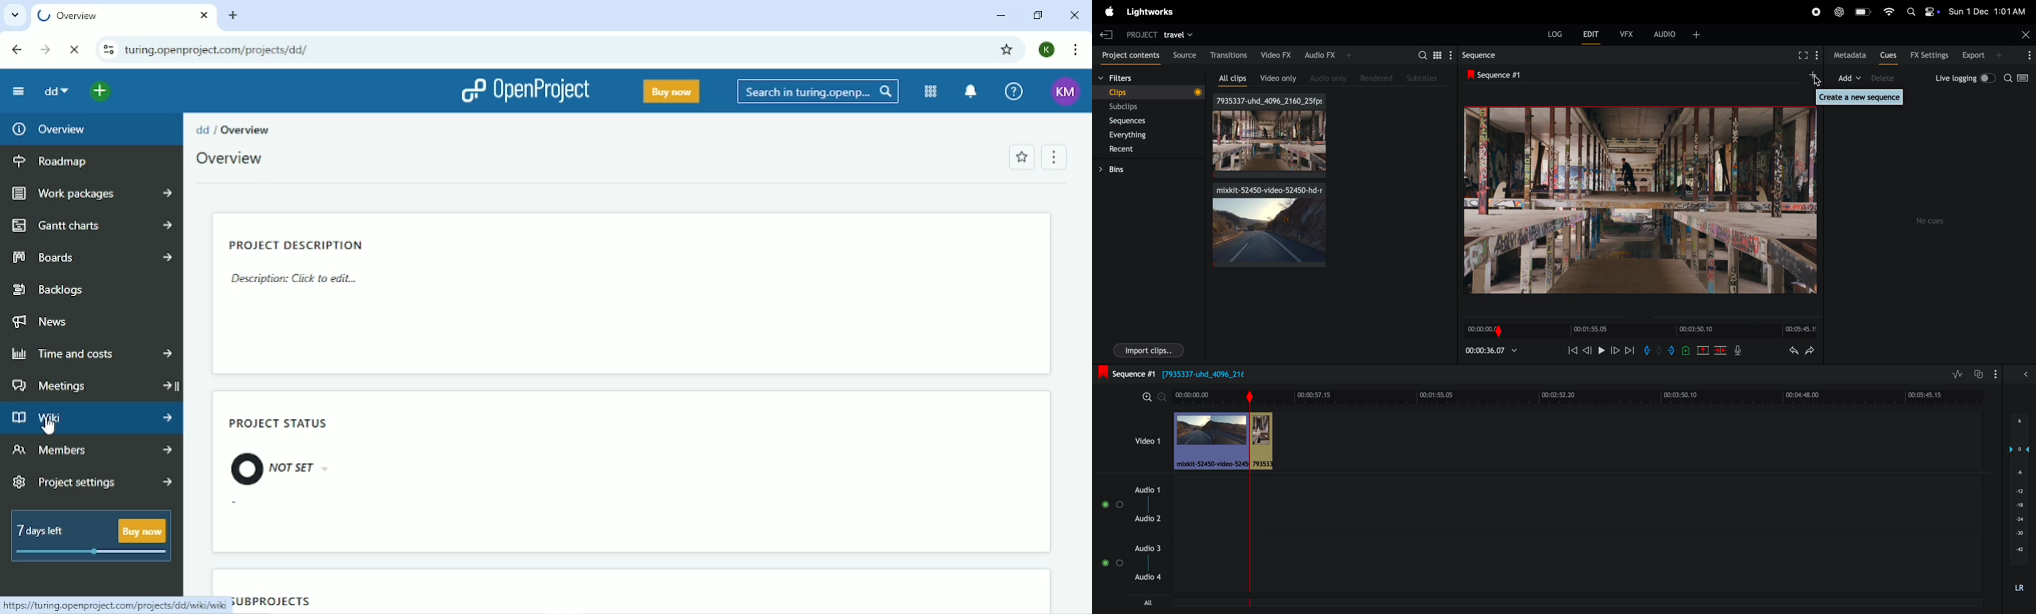  Describe the element at coordinates (1504, 74) in the screenshot. I see `sequence #1` at that location.